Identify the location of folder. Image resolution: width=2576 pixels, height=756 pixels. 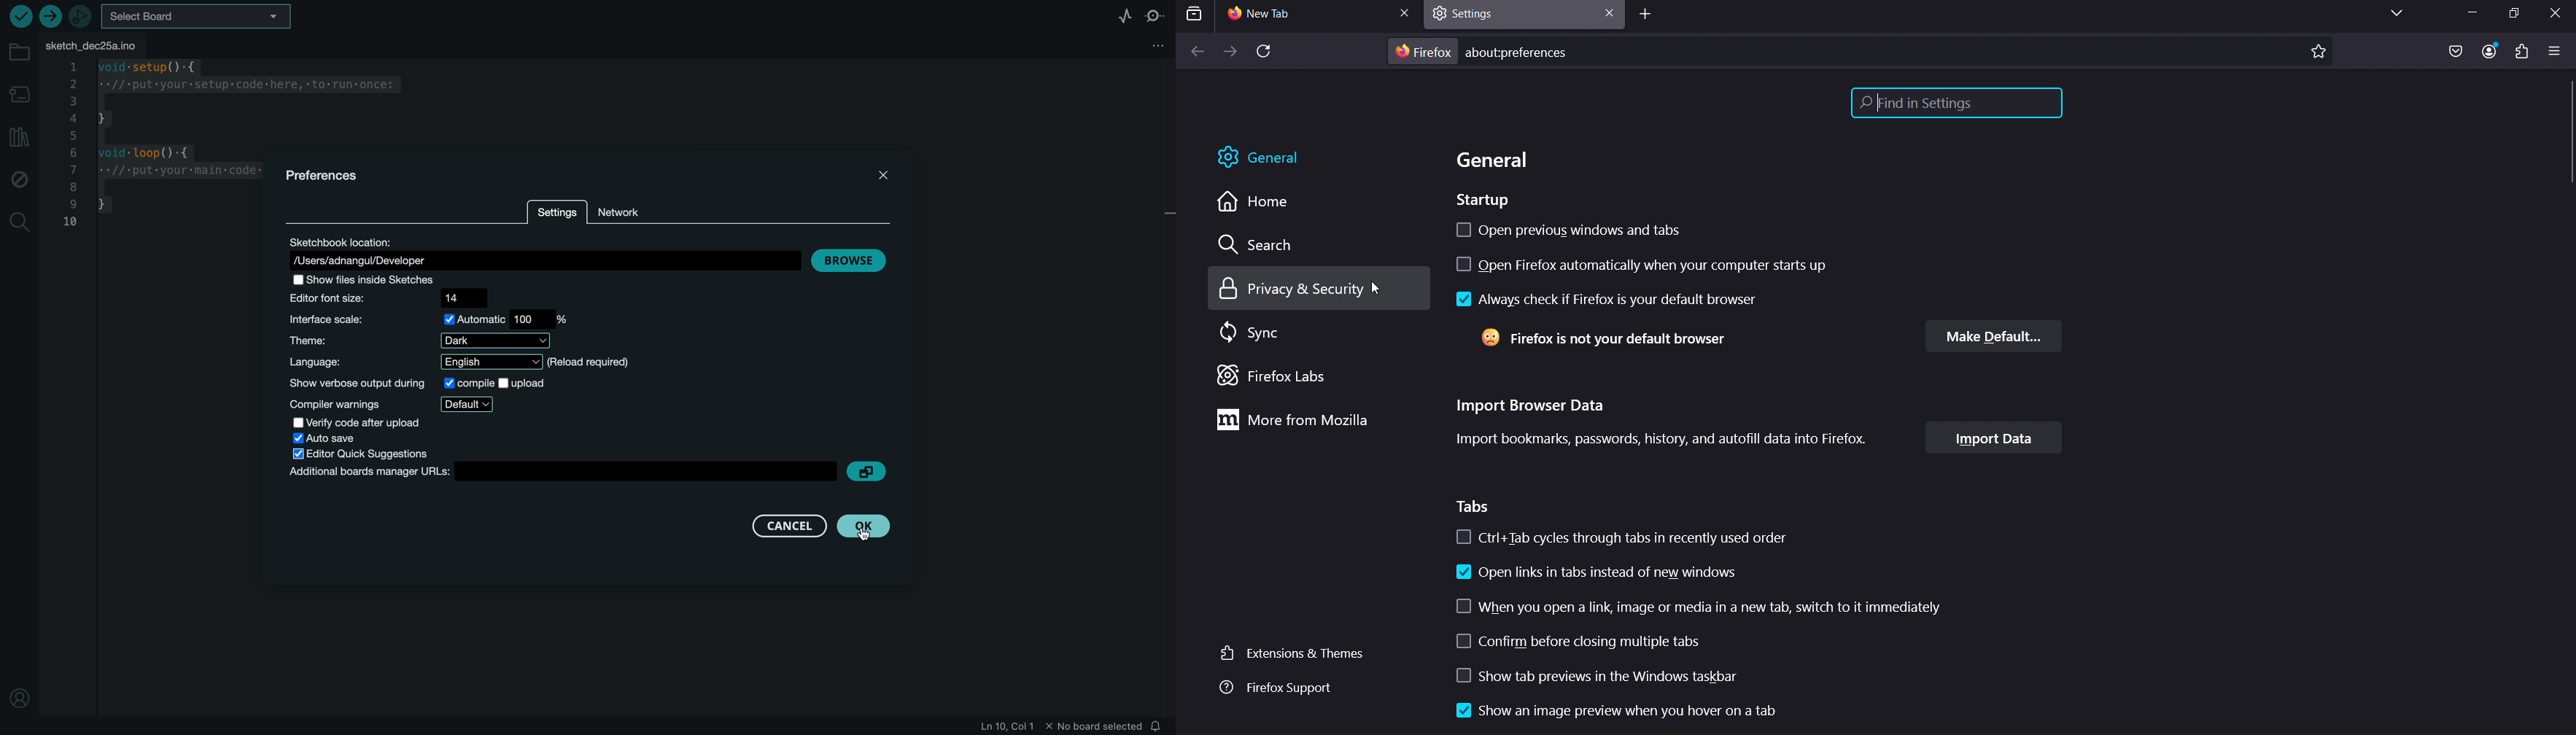
(20, 52).